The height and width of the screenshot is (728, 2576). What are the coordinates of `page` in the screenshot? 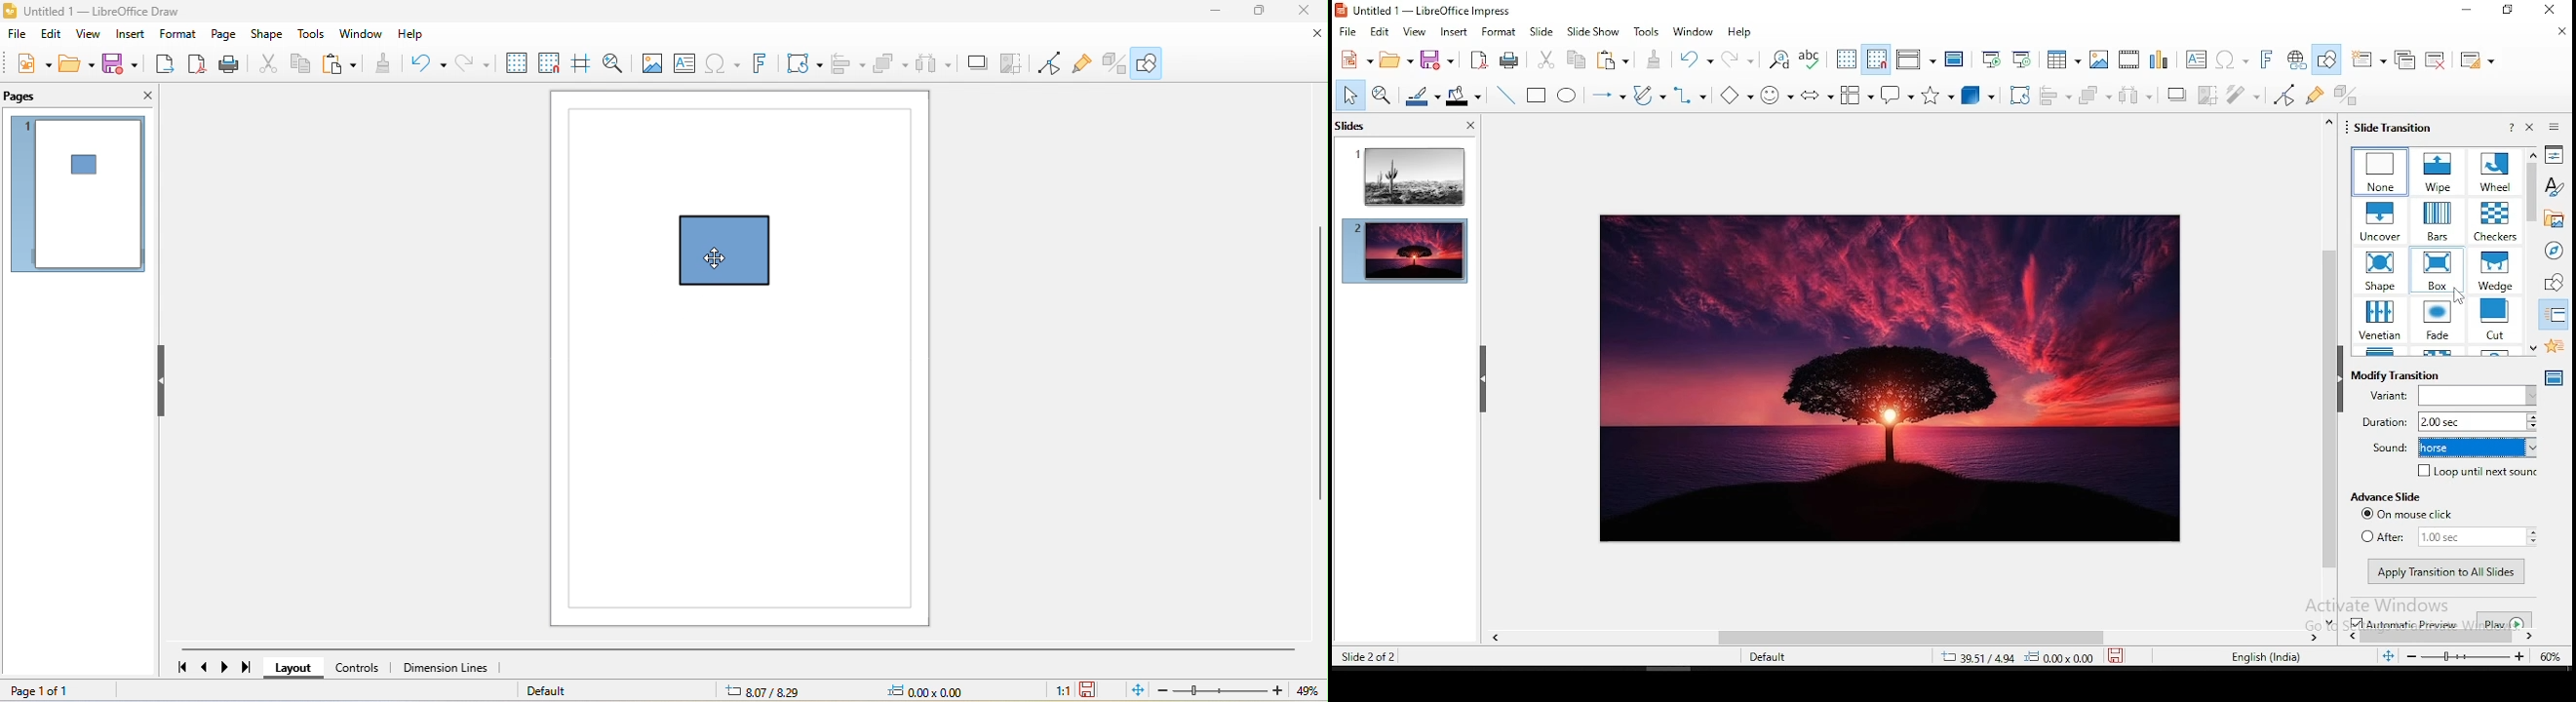 It's located at (226, 35).